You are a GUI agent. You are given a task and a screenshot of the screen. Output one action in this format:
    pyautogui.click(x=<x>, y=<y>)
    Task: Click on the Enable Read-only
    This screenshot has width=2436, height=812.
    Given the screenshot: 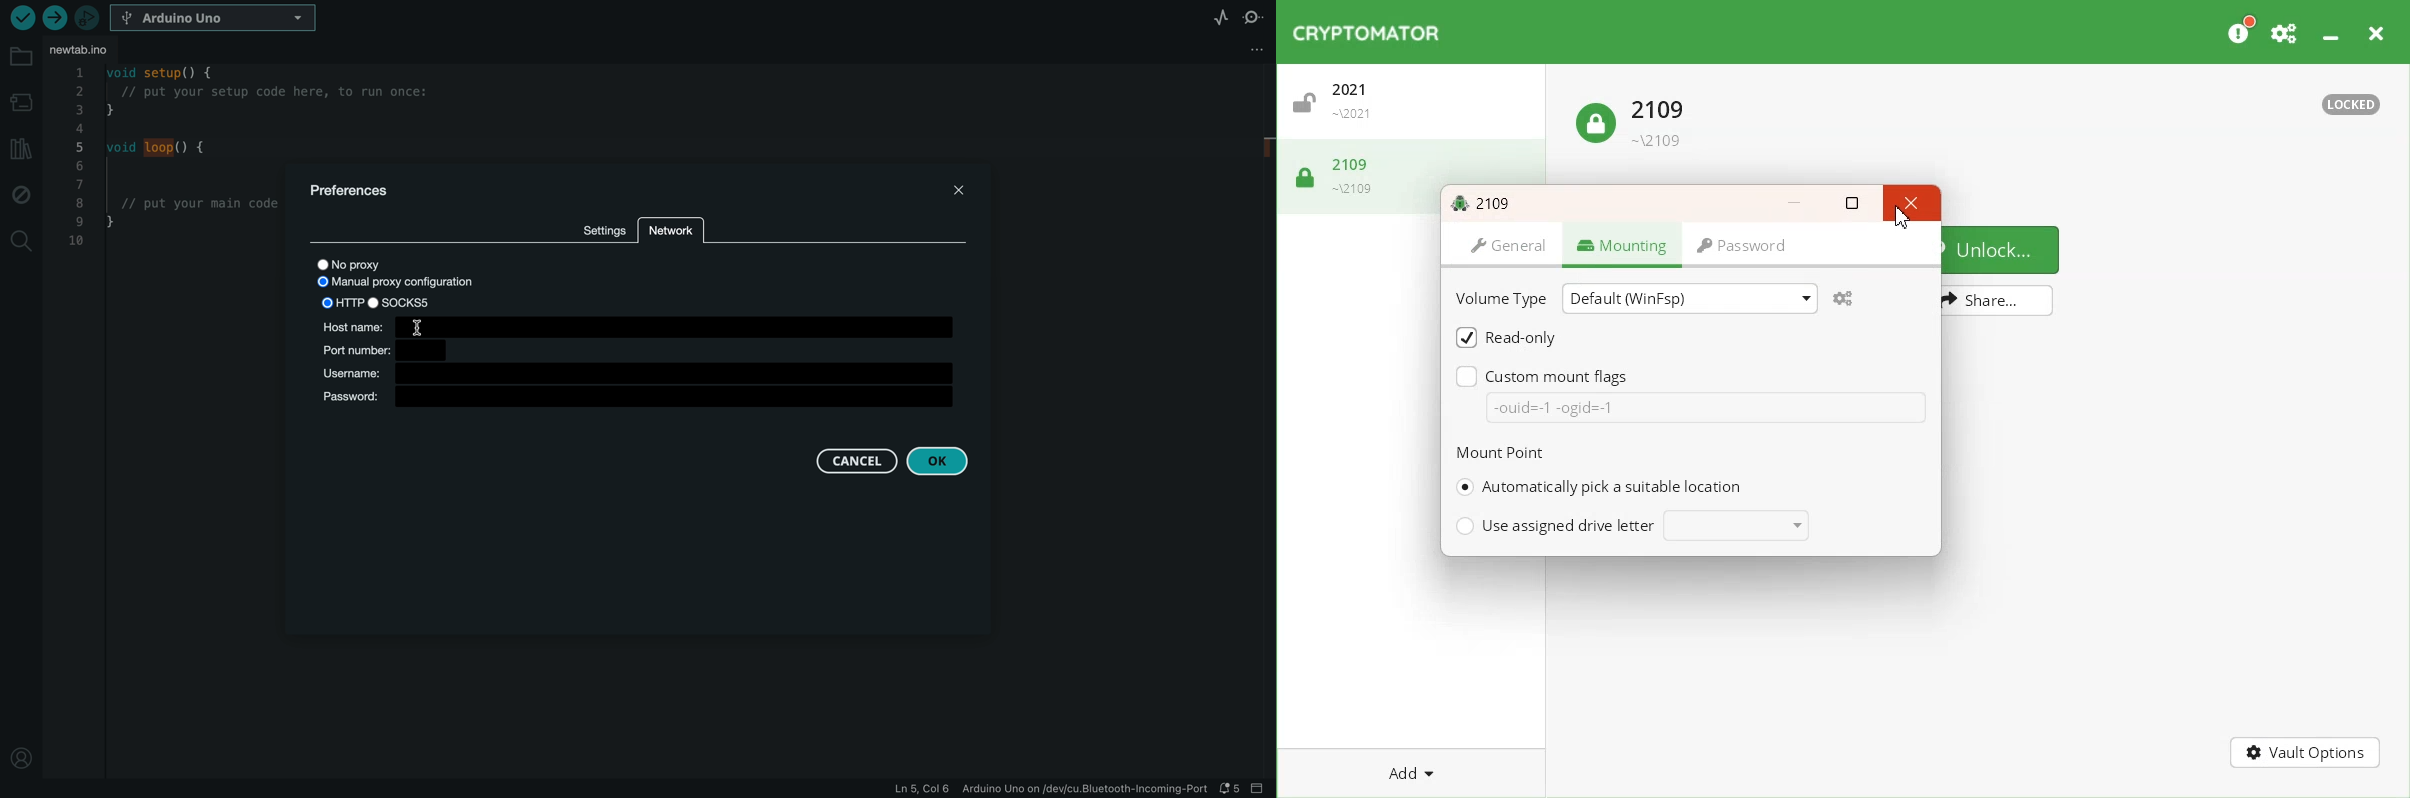 What is the action you would take?
    pyautogui.click(x=1506, y=336)
    